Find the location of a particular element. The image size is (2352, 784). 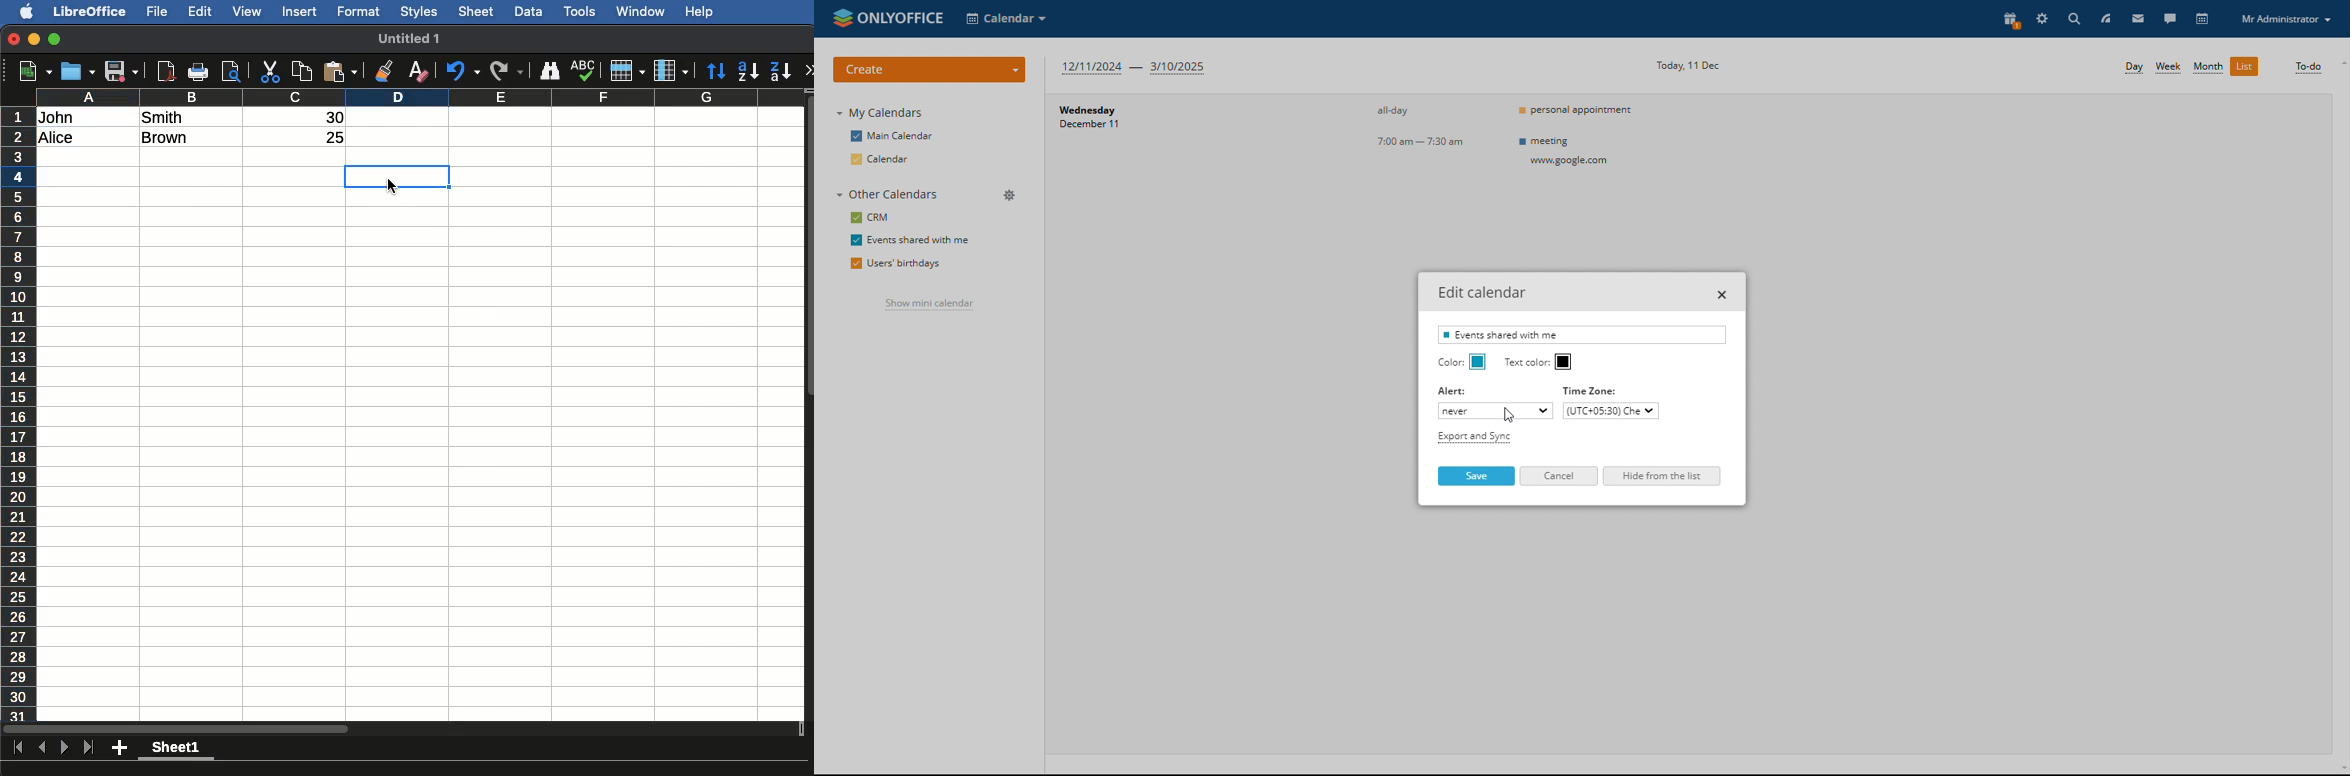

timezone is located at coordinates (1595, 390).